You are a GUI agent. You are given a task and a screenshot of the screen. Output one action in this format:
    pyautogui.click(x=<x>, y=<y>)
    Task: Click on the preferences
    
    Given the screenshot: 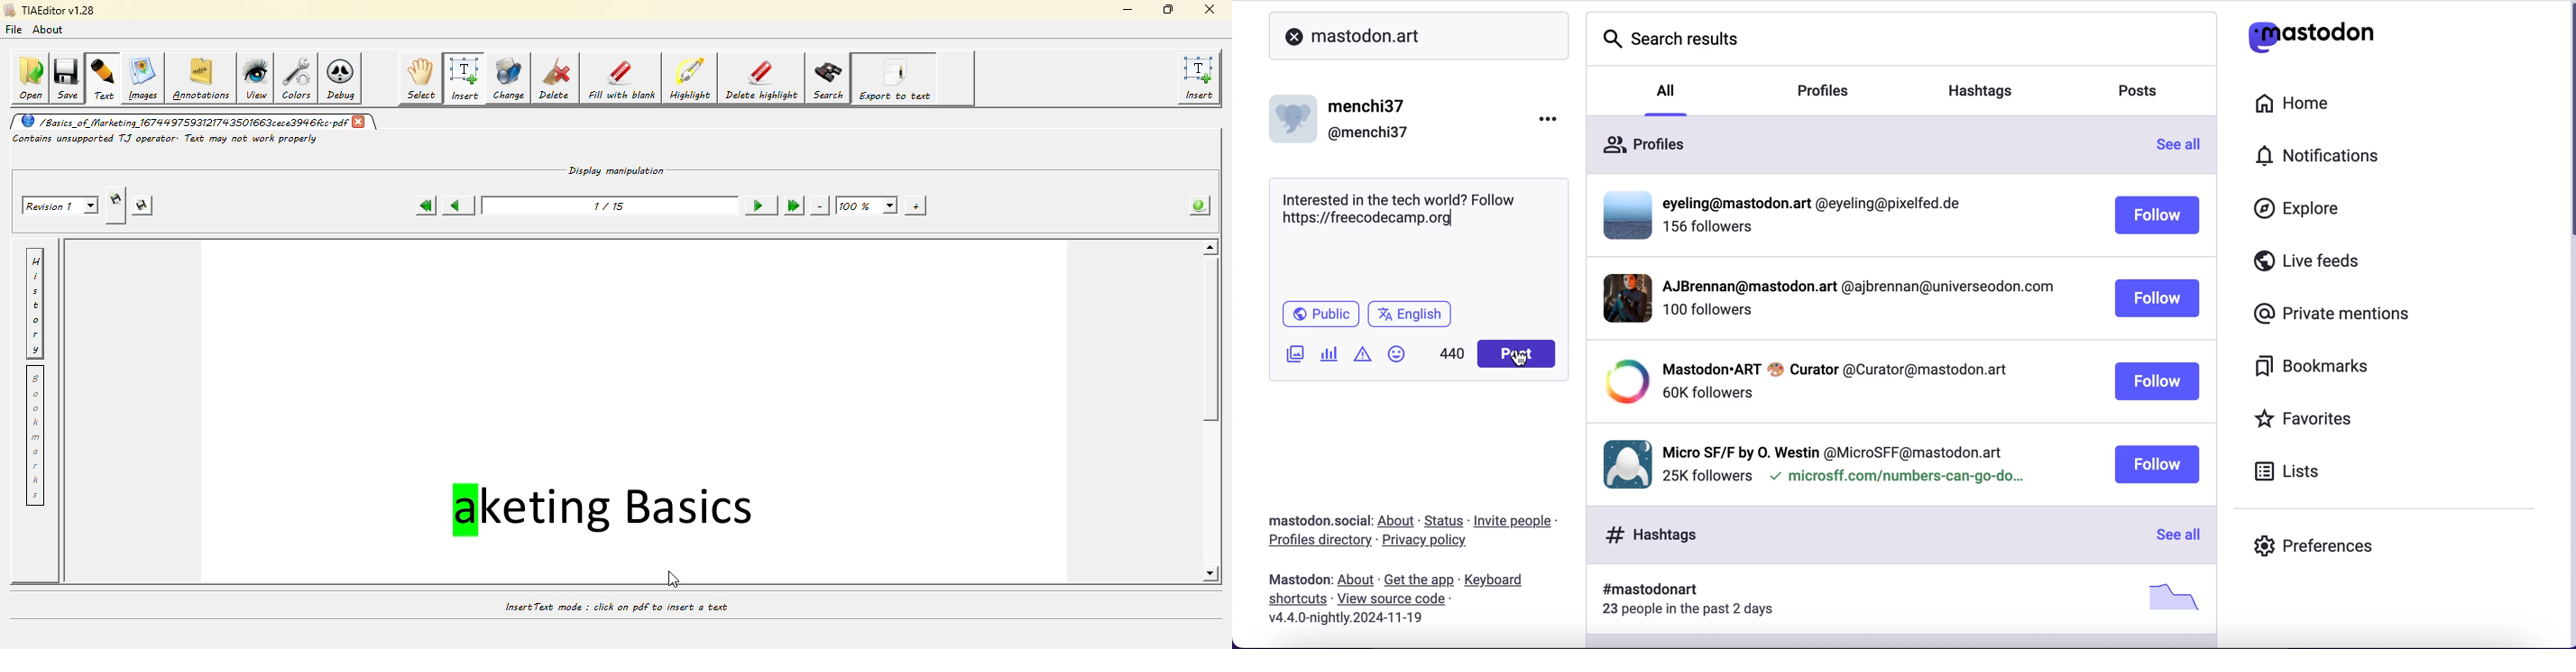 What is the action you would take?
    pyautogui.click(x=2313, y=549)
    